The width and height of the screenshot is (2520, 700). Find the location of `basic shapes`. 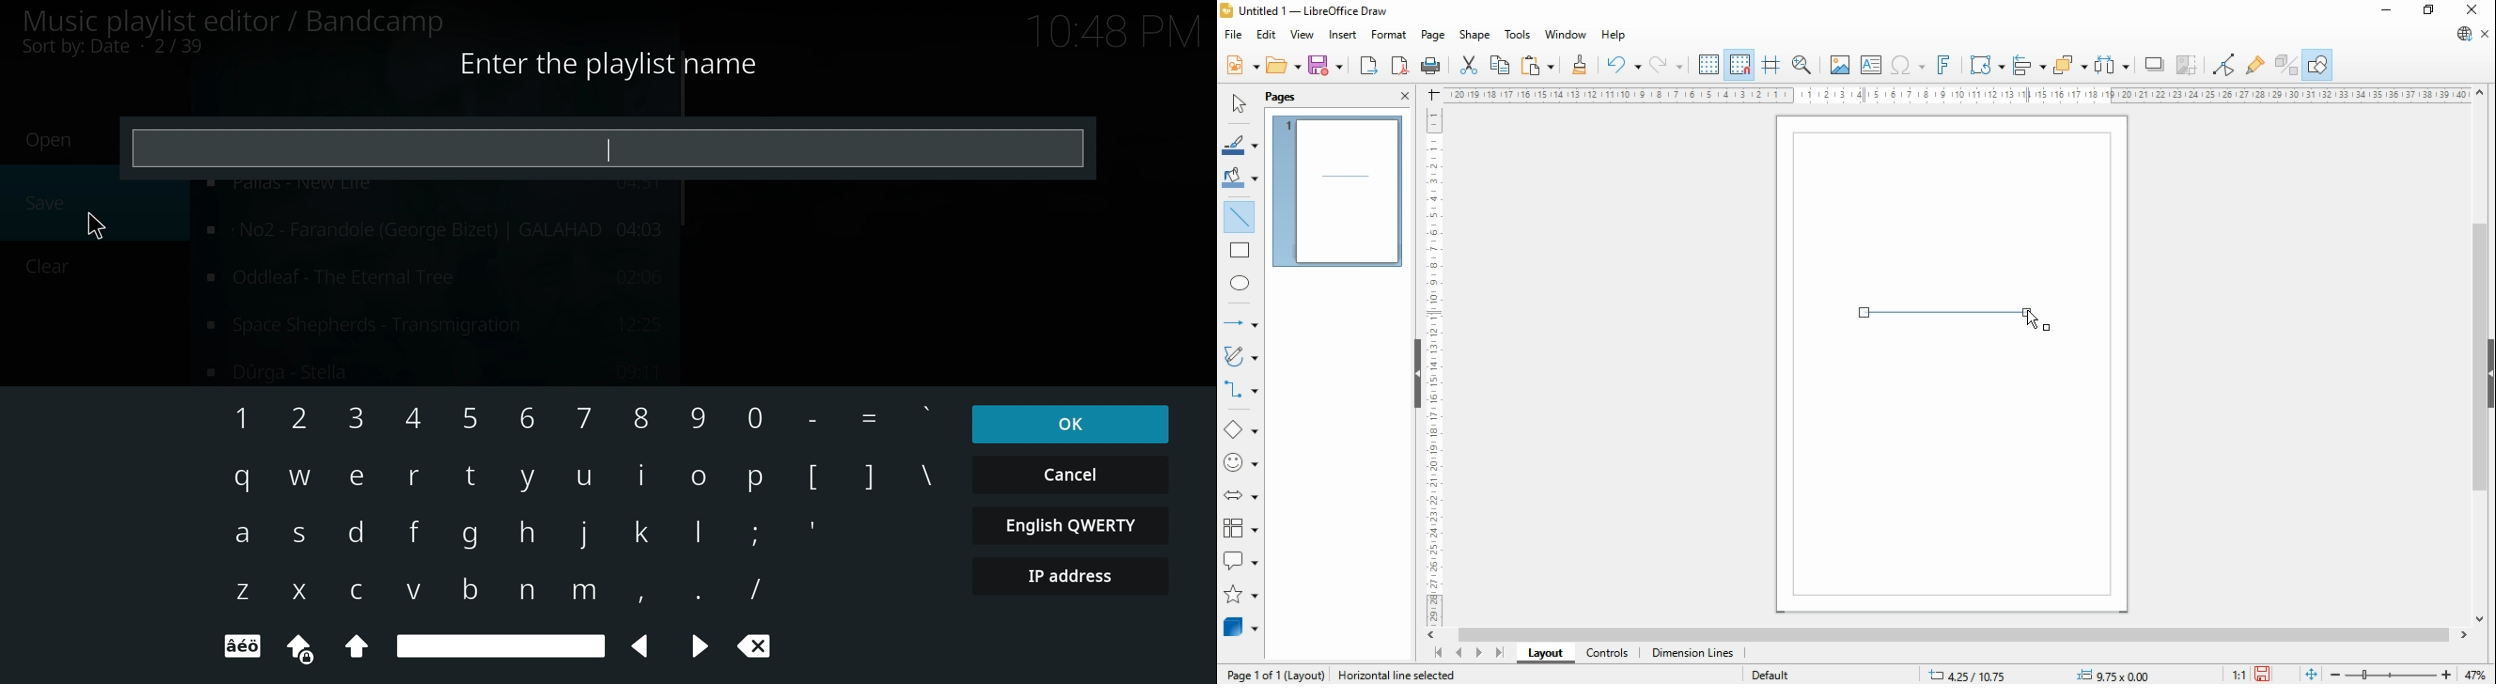

basic shapes is located at coordinates (1240, 430).